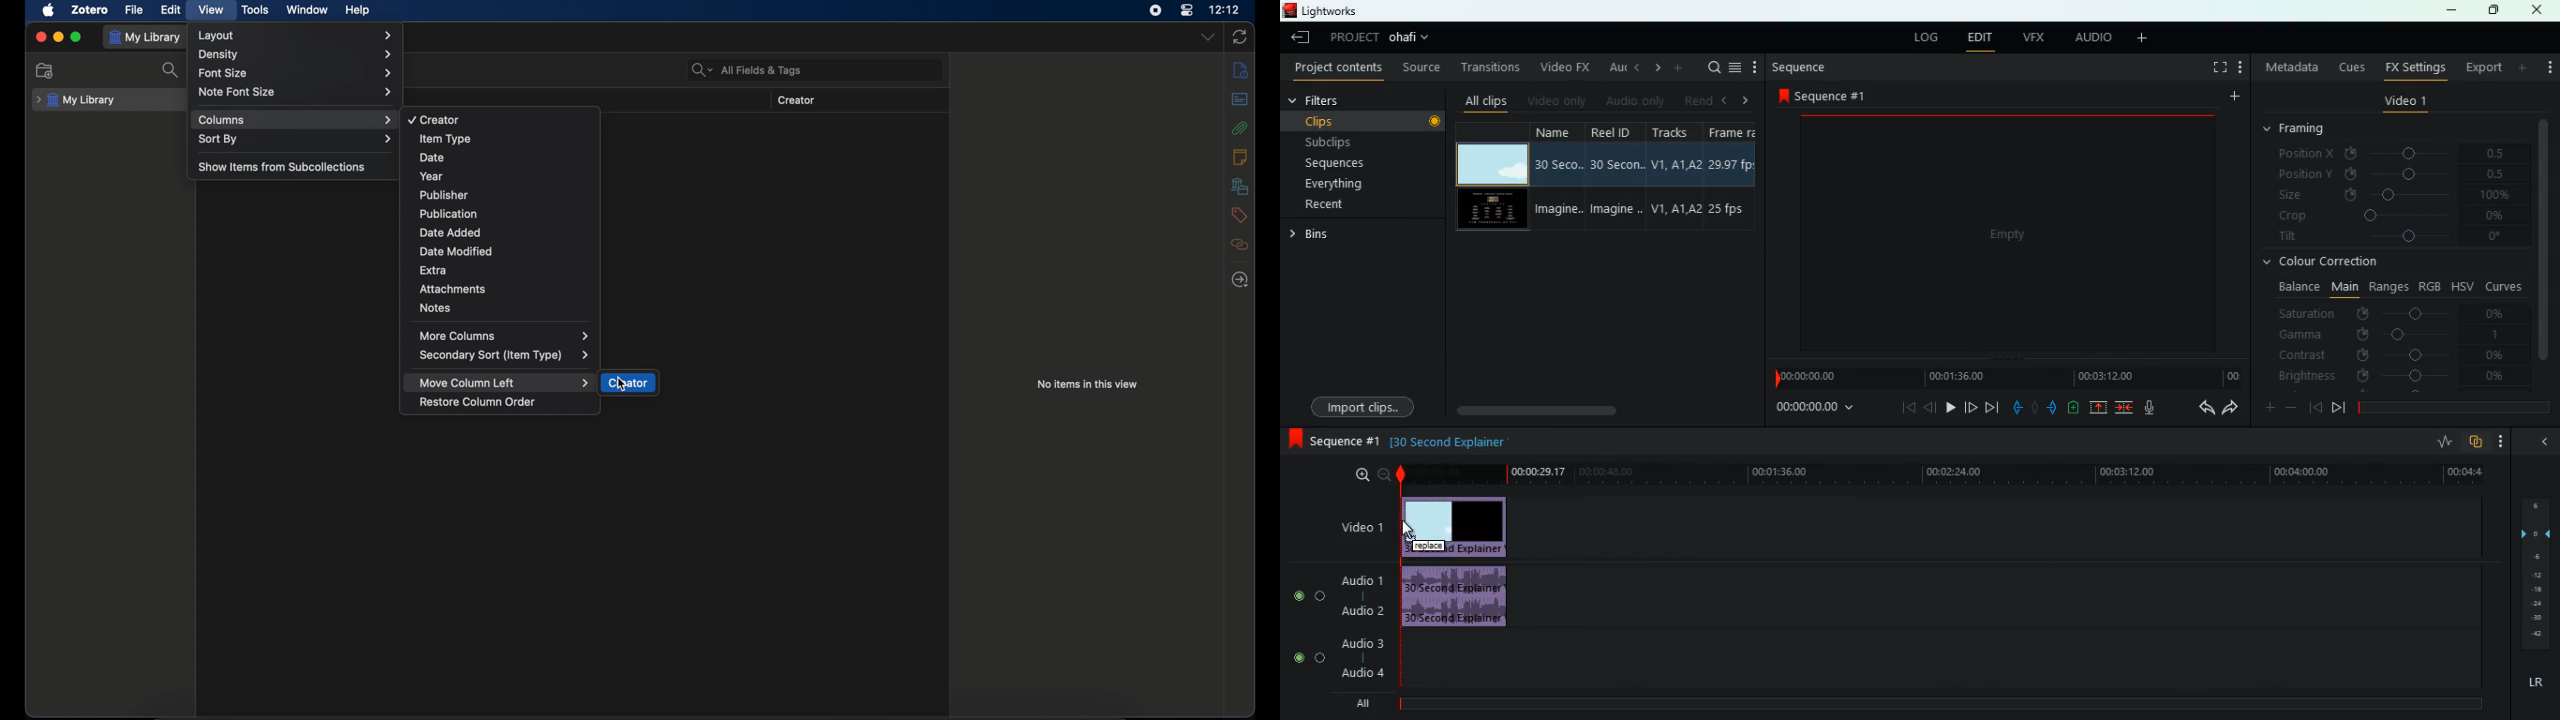 The height and width of the screenshot is (728, 2576). Describe the element at coordinates (1491, 164) in the screenshot. I see `video` at that location.